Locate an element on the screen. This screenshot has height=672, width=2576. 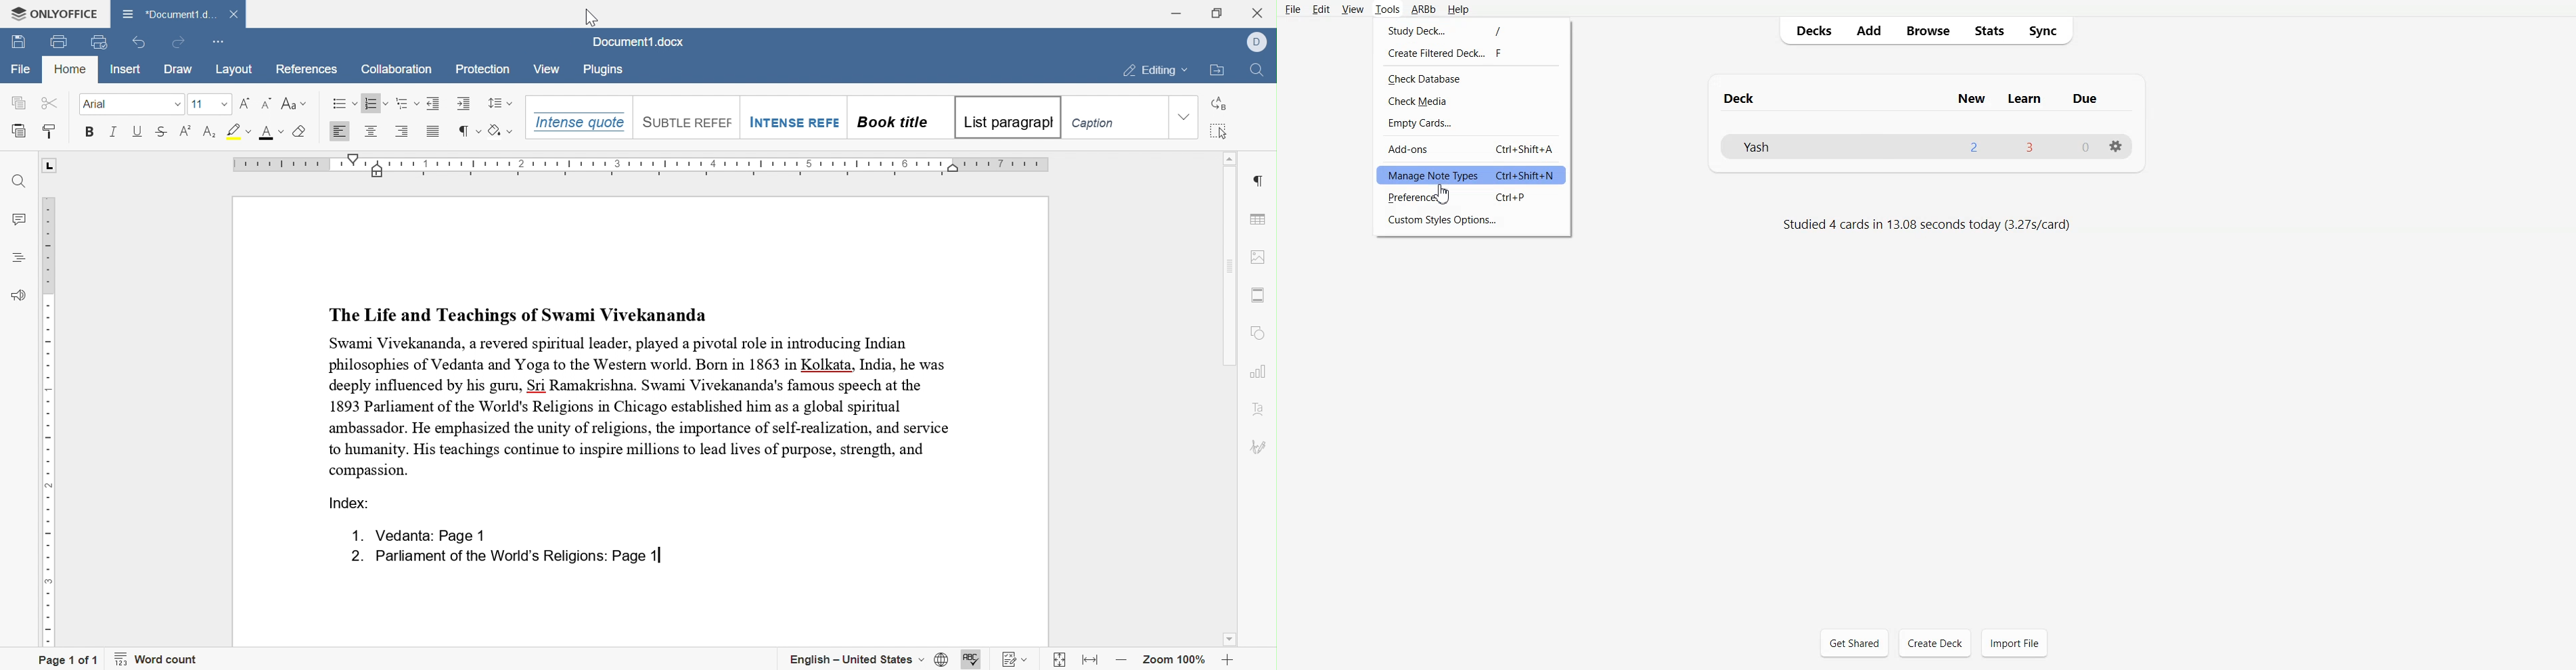
Study Deck is located at coordinates (1472, 30).